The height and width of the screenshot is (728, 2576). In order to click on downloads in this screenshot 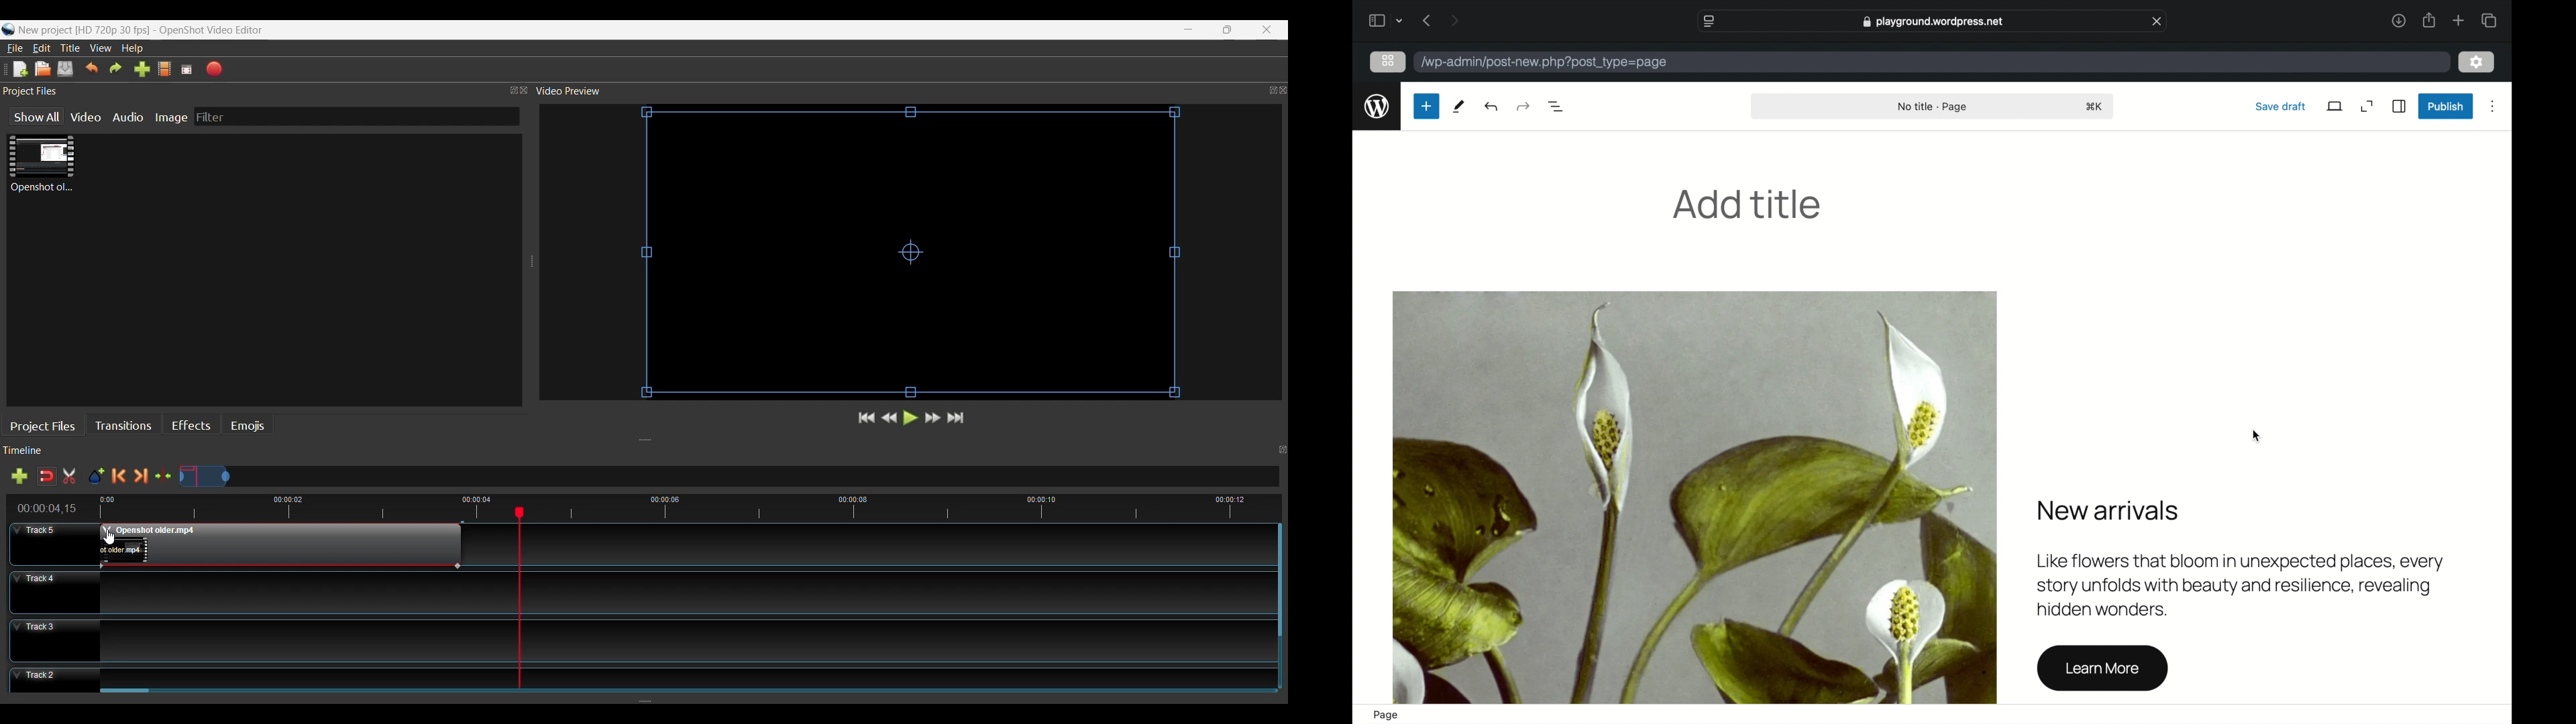, I will do `click(2398, 20)`.